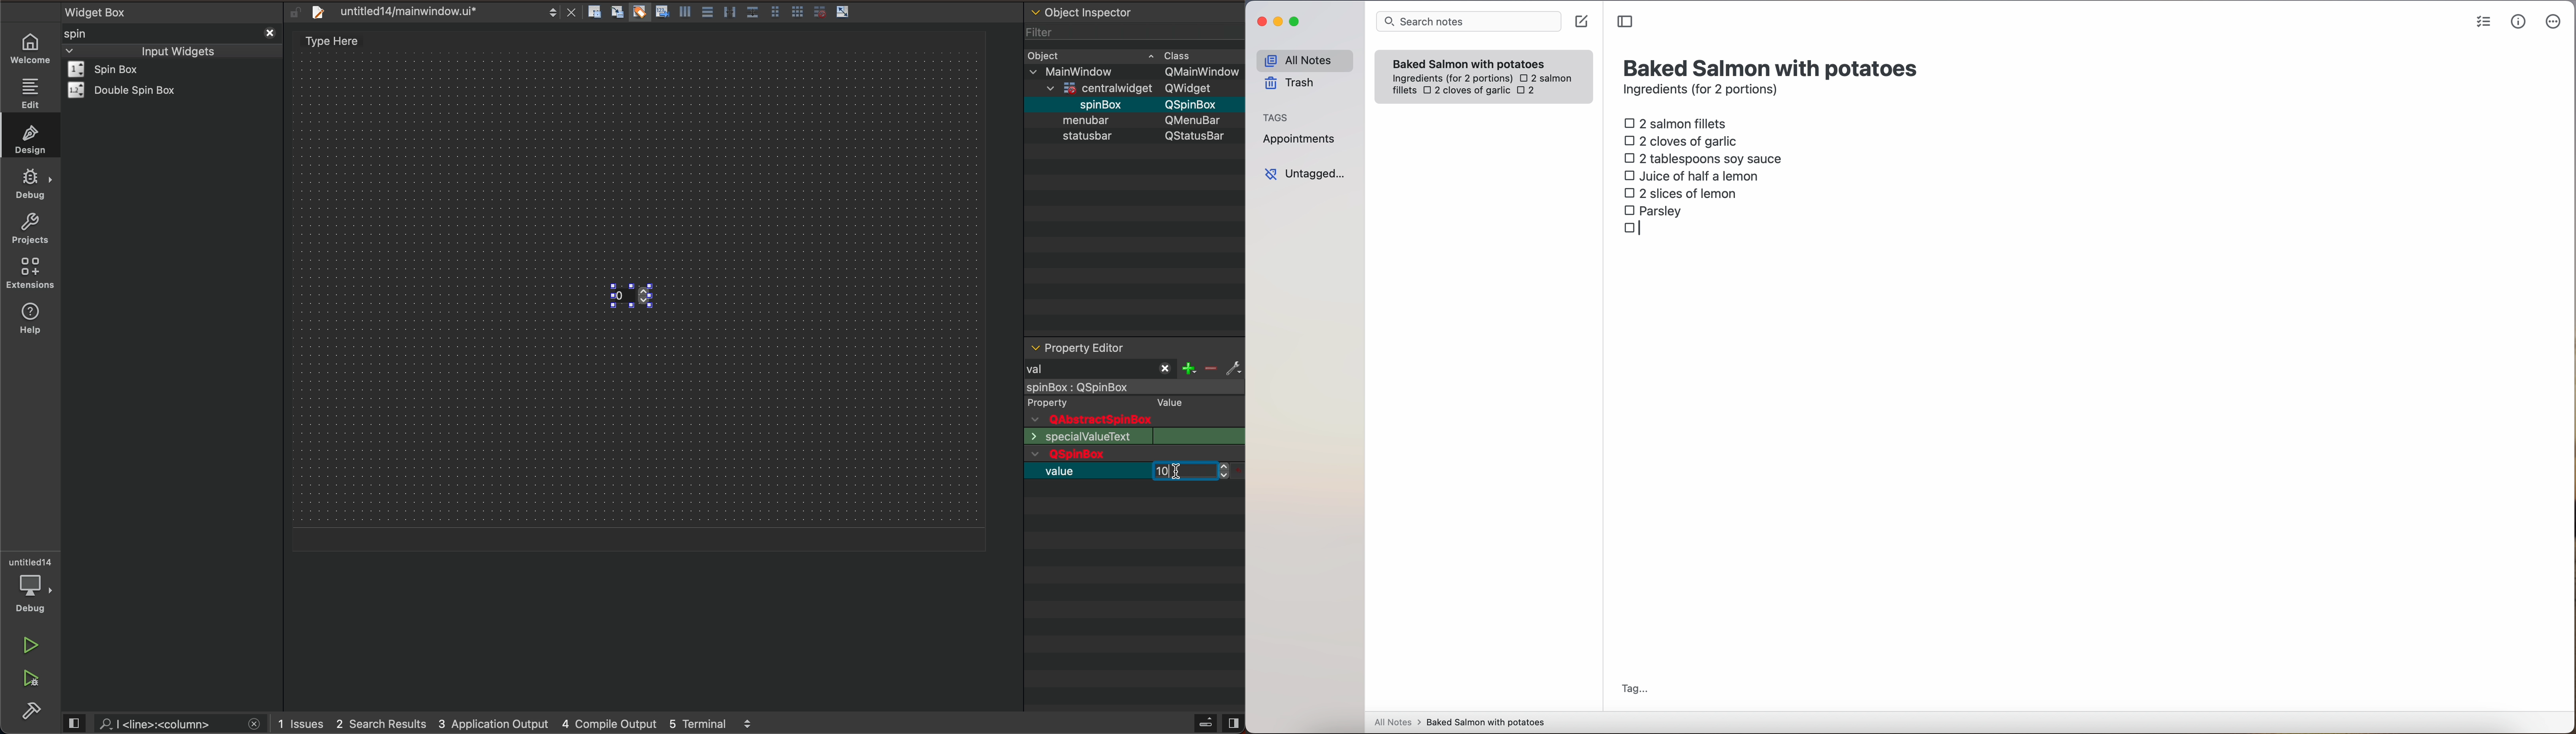 This screenshot has height=756, width=2576. Describe the element at coordinates (1293, 84) in the screenshot. I see `trash` at that location.